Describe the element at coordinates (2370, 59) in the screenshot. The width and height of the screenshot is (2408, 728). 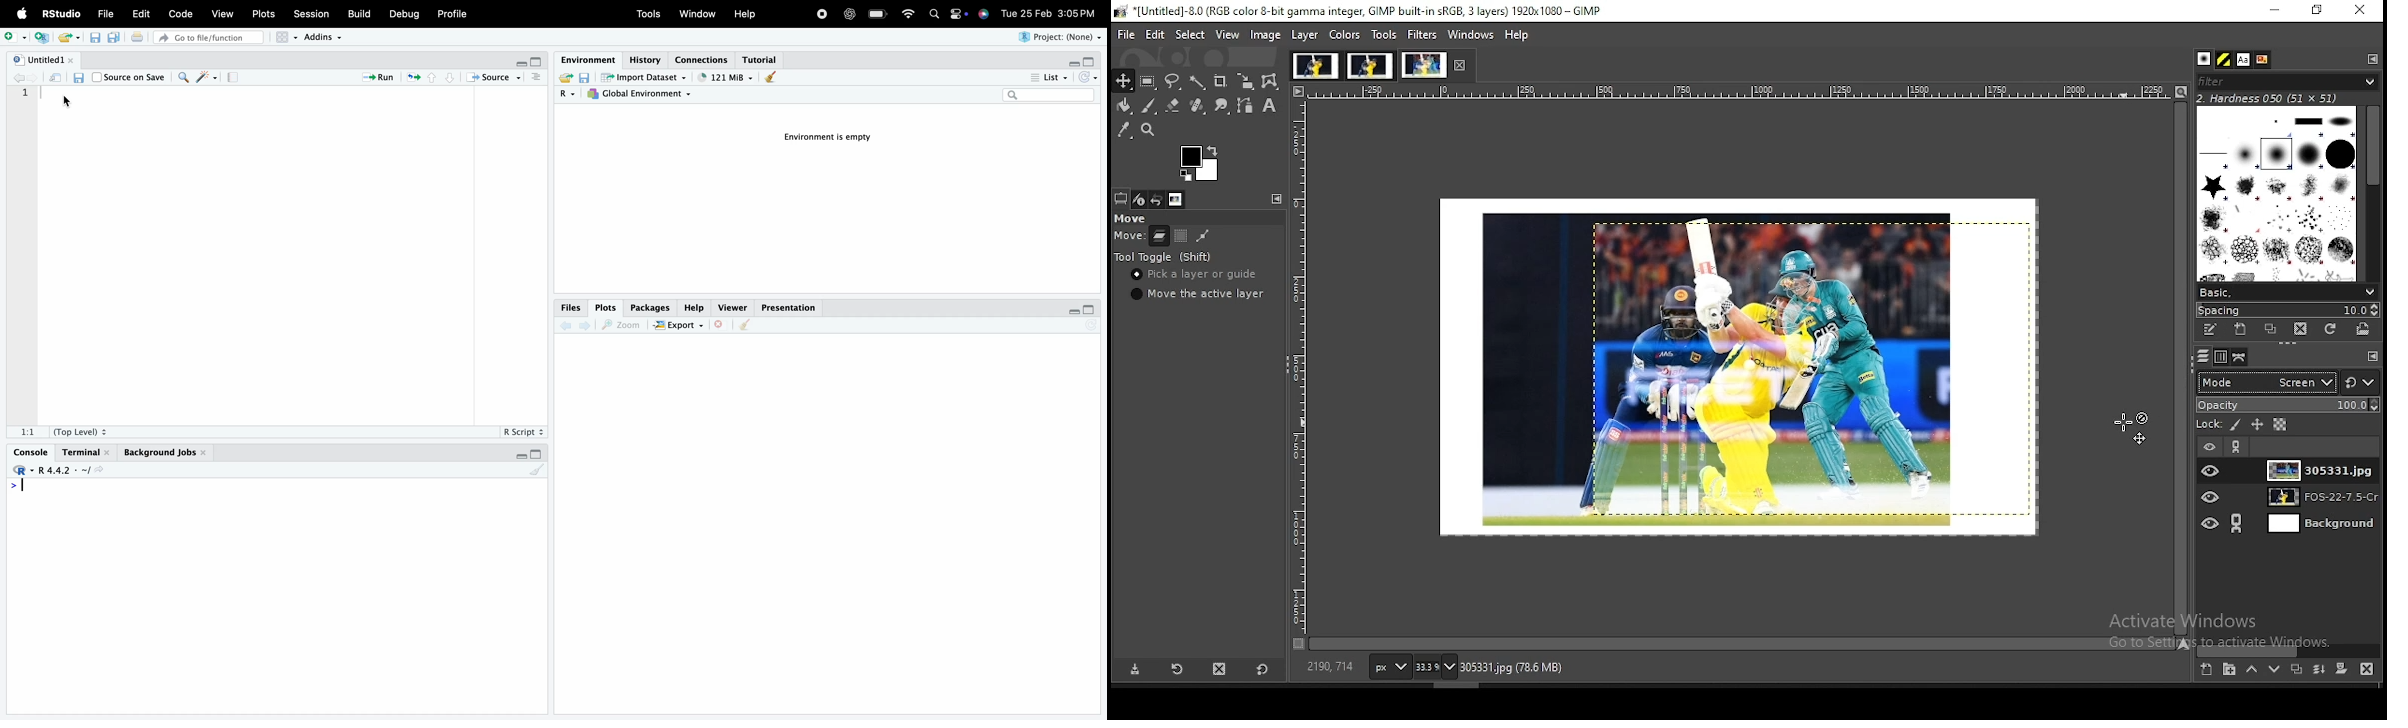
I see `configure this tab` at that location.